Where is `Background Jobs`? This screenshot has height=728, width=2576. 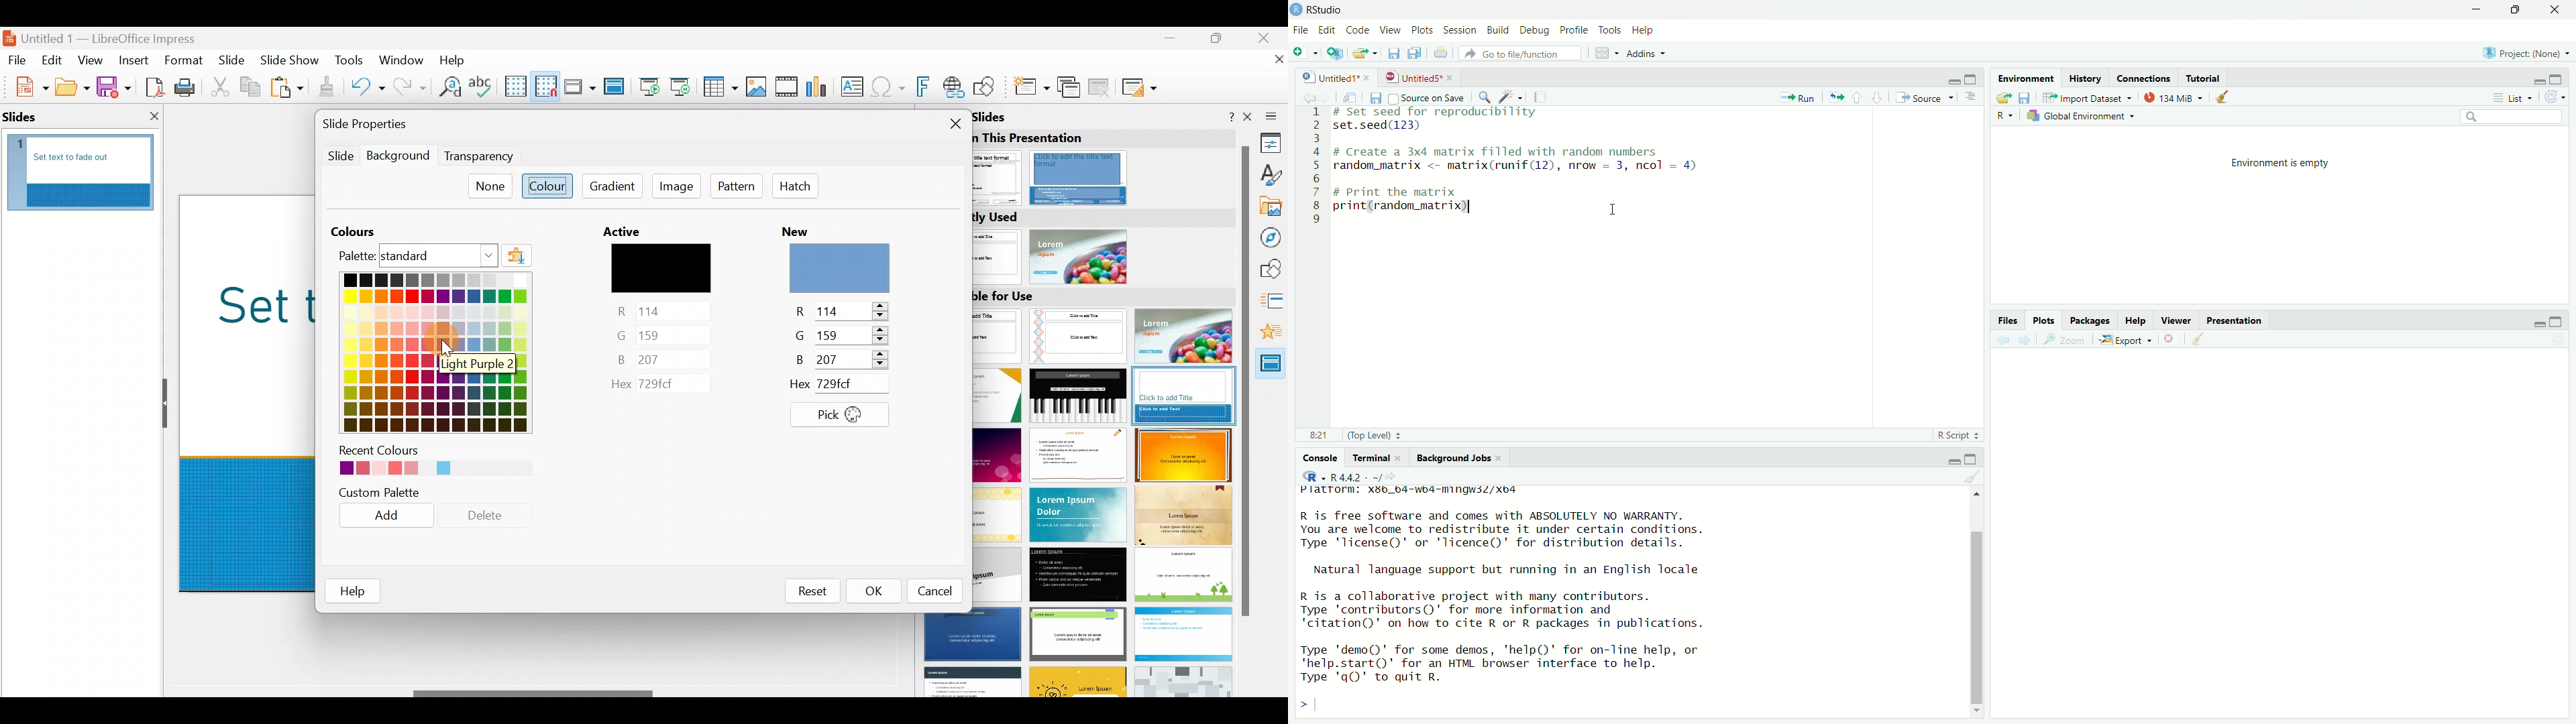
Background Jobs is located at coordinates (1460, 458).